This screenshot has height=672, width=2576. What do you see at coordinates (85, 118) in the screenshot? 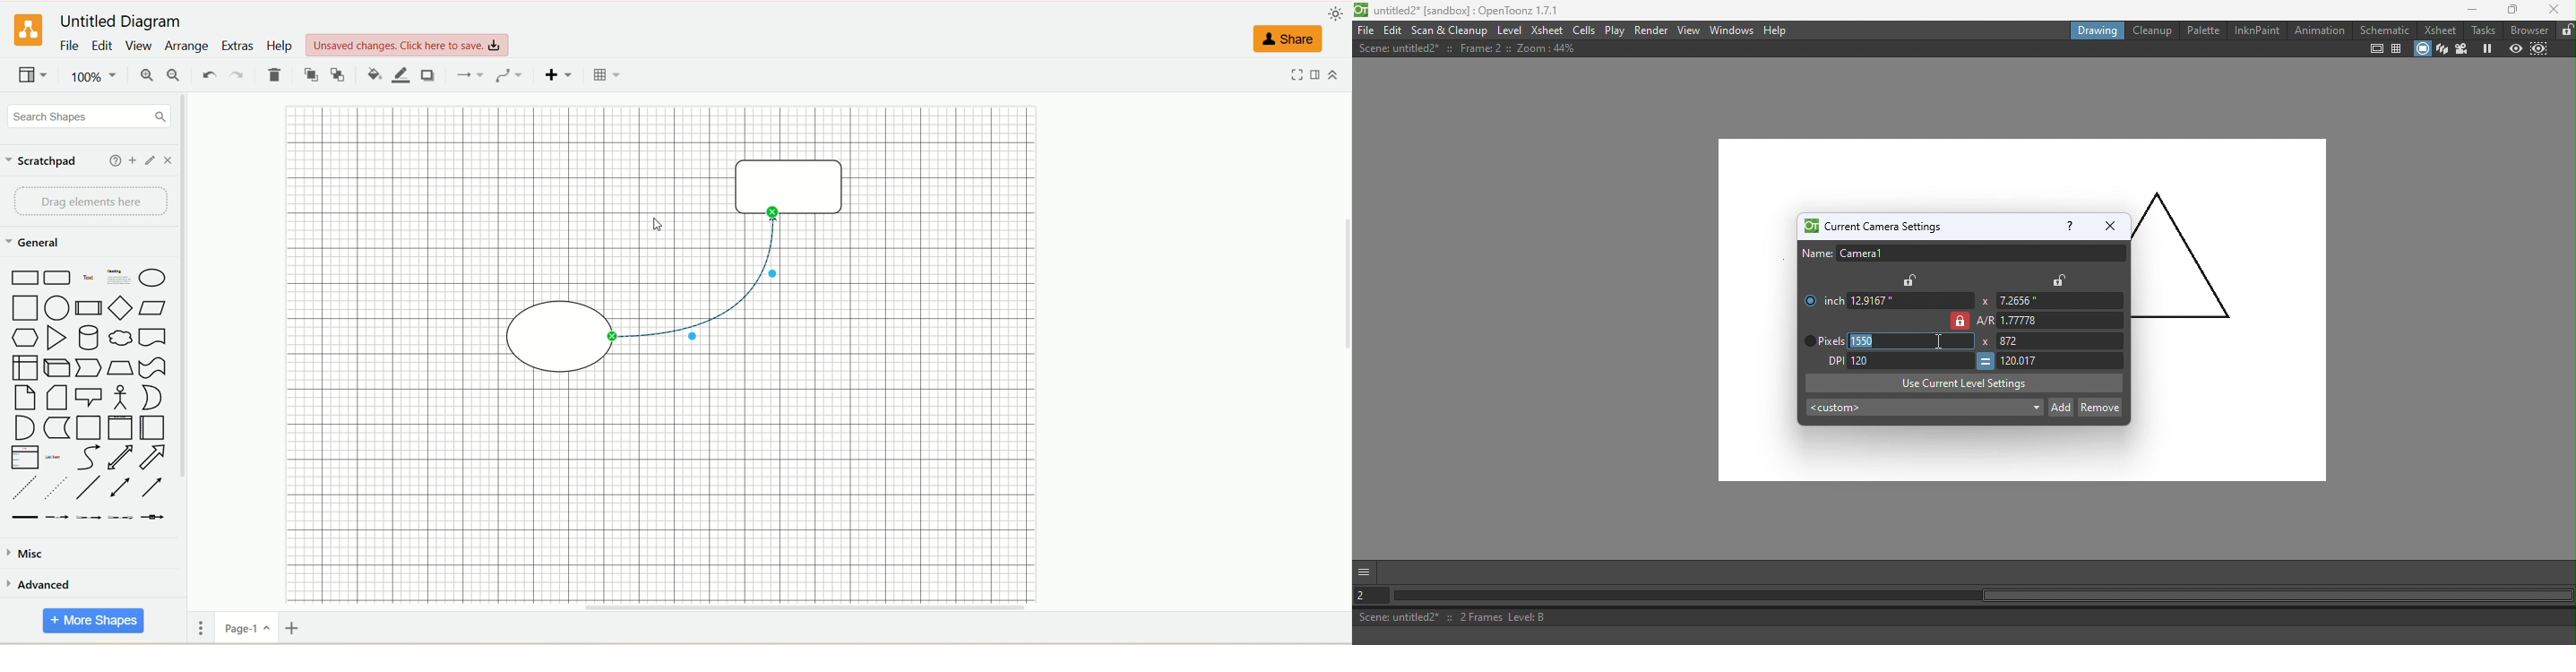
I see `search dhapes` at bounding box center [85, 118].